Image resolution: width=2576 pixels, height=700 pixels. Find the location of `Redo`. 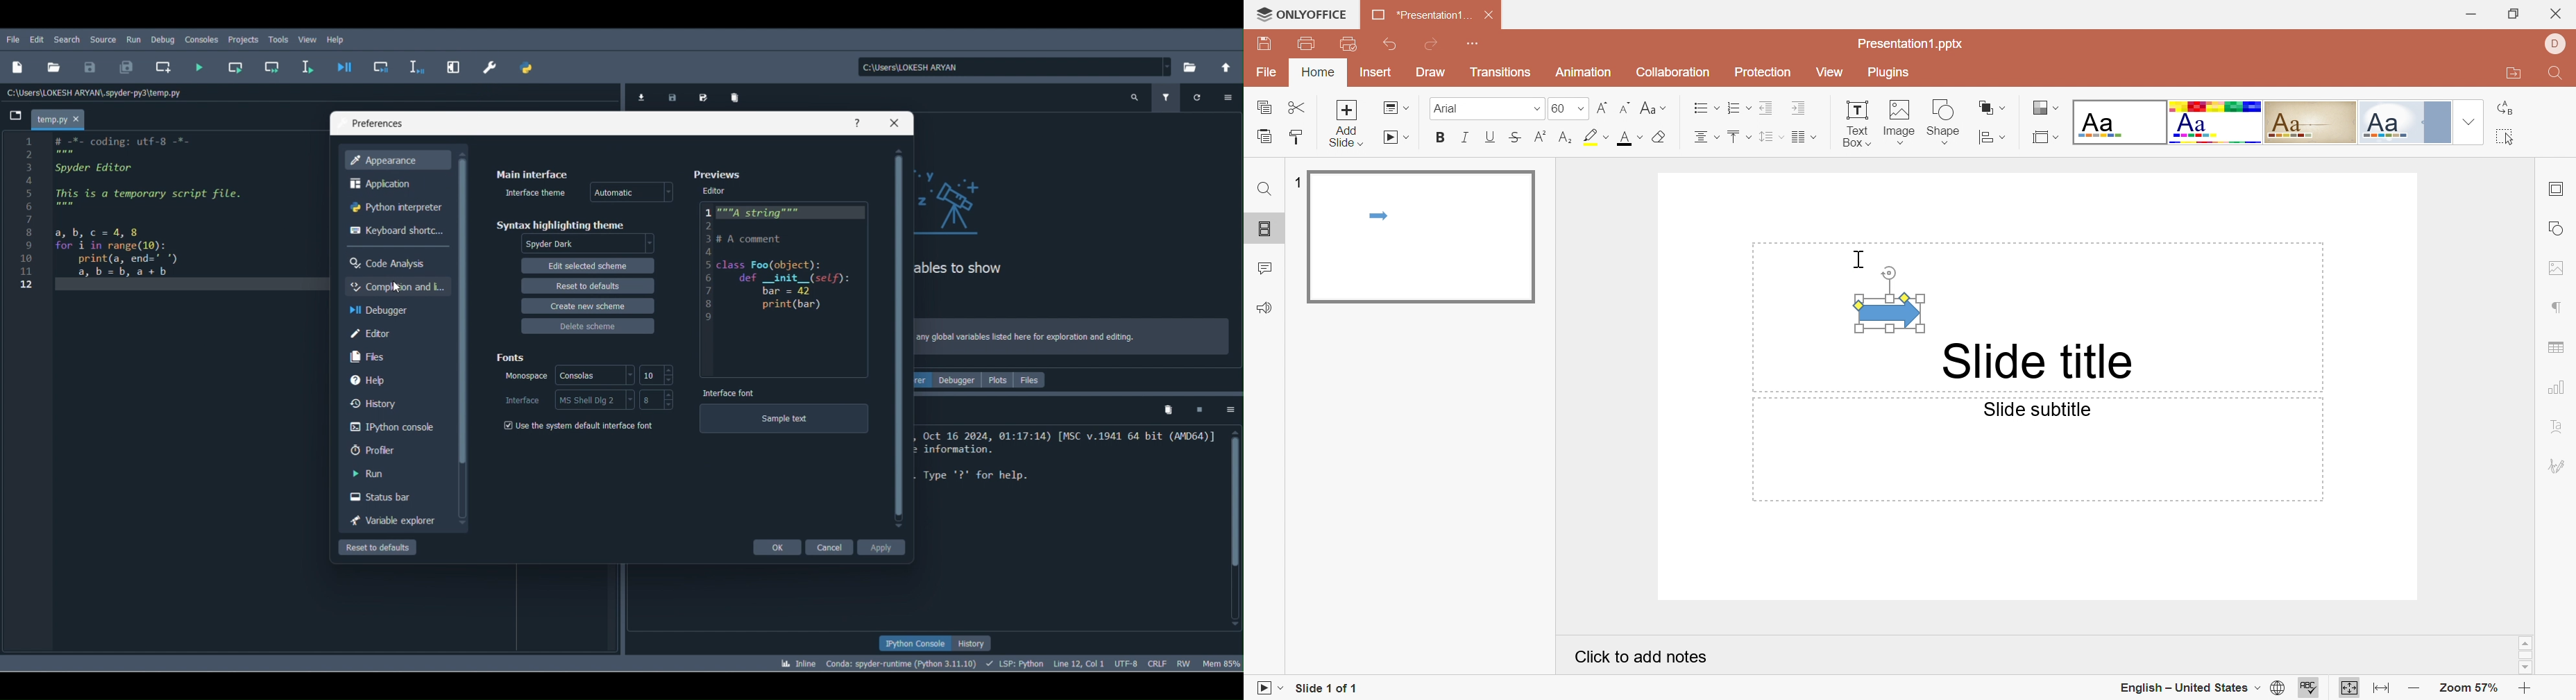

Redo is located at coordinates (1430, 45).